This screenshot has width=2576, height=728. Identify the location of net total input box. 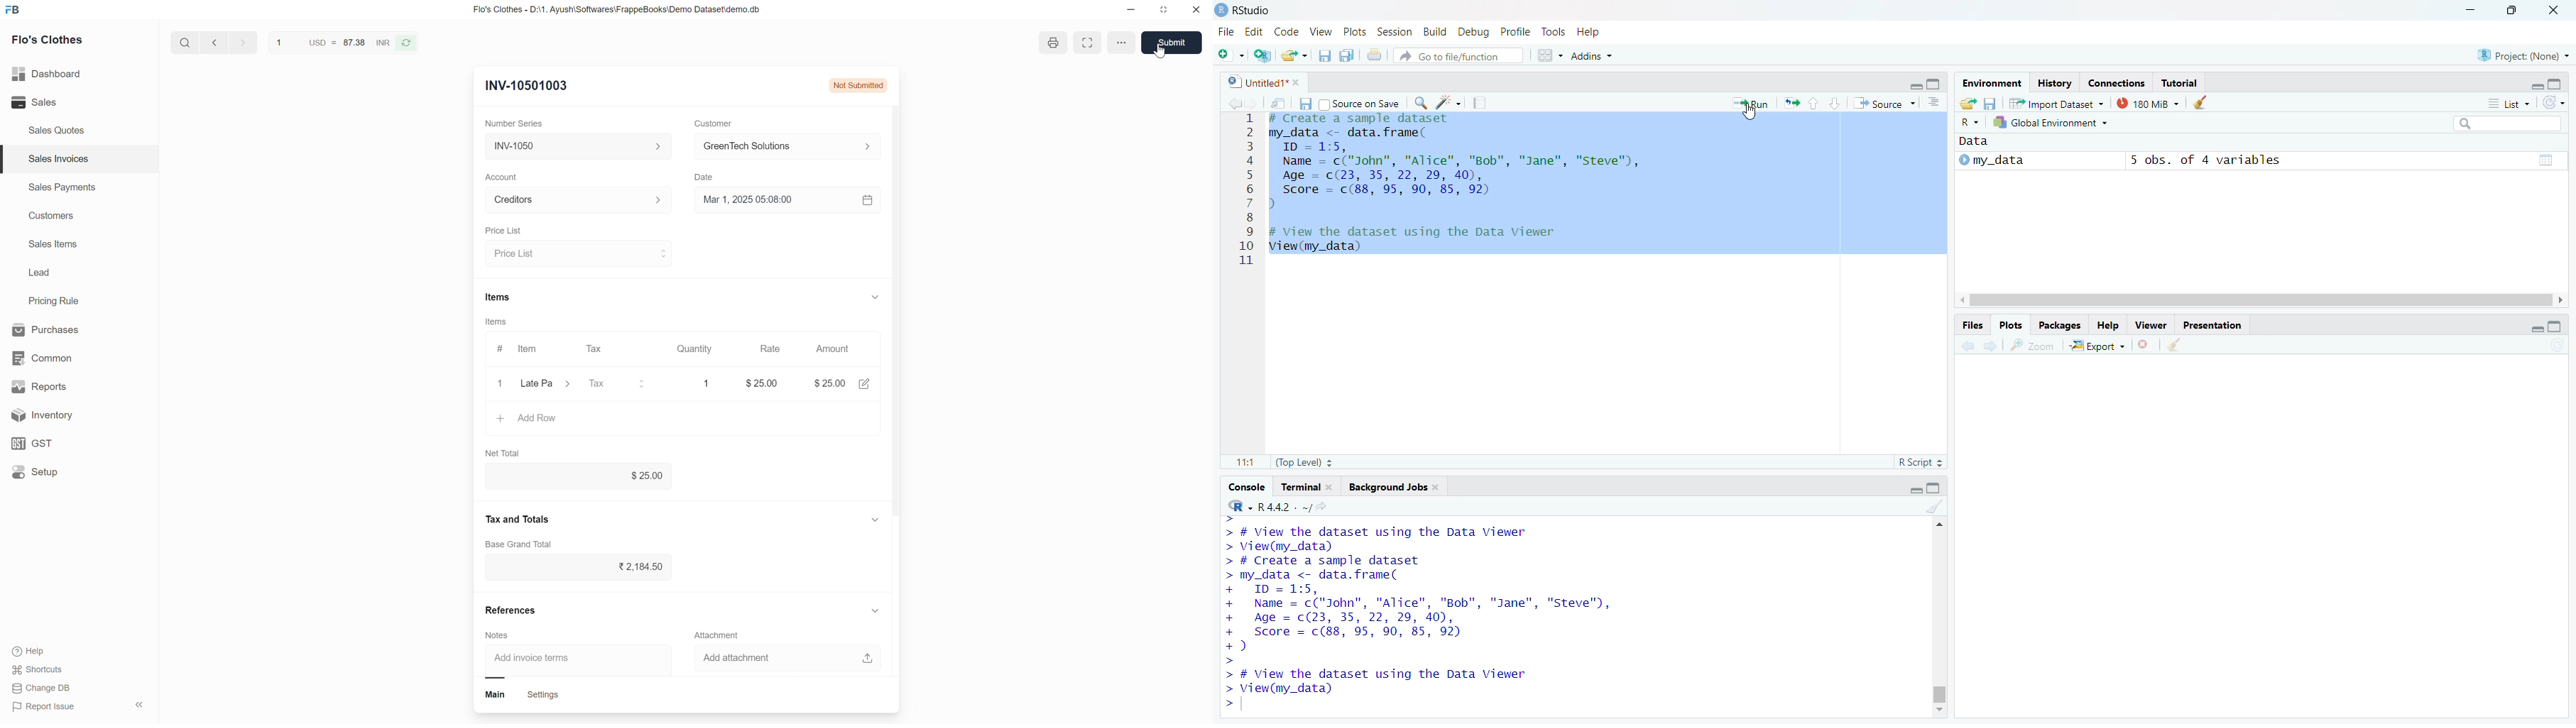
(673, 475).